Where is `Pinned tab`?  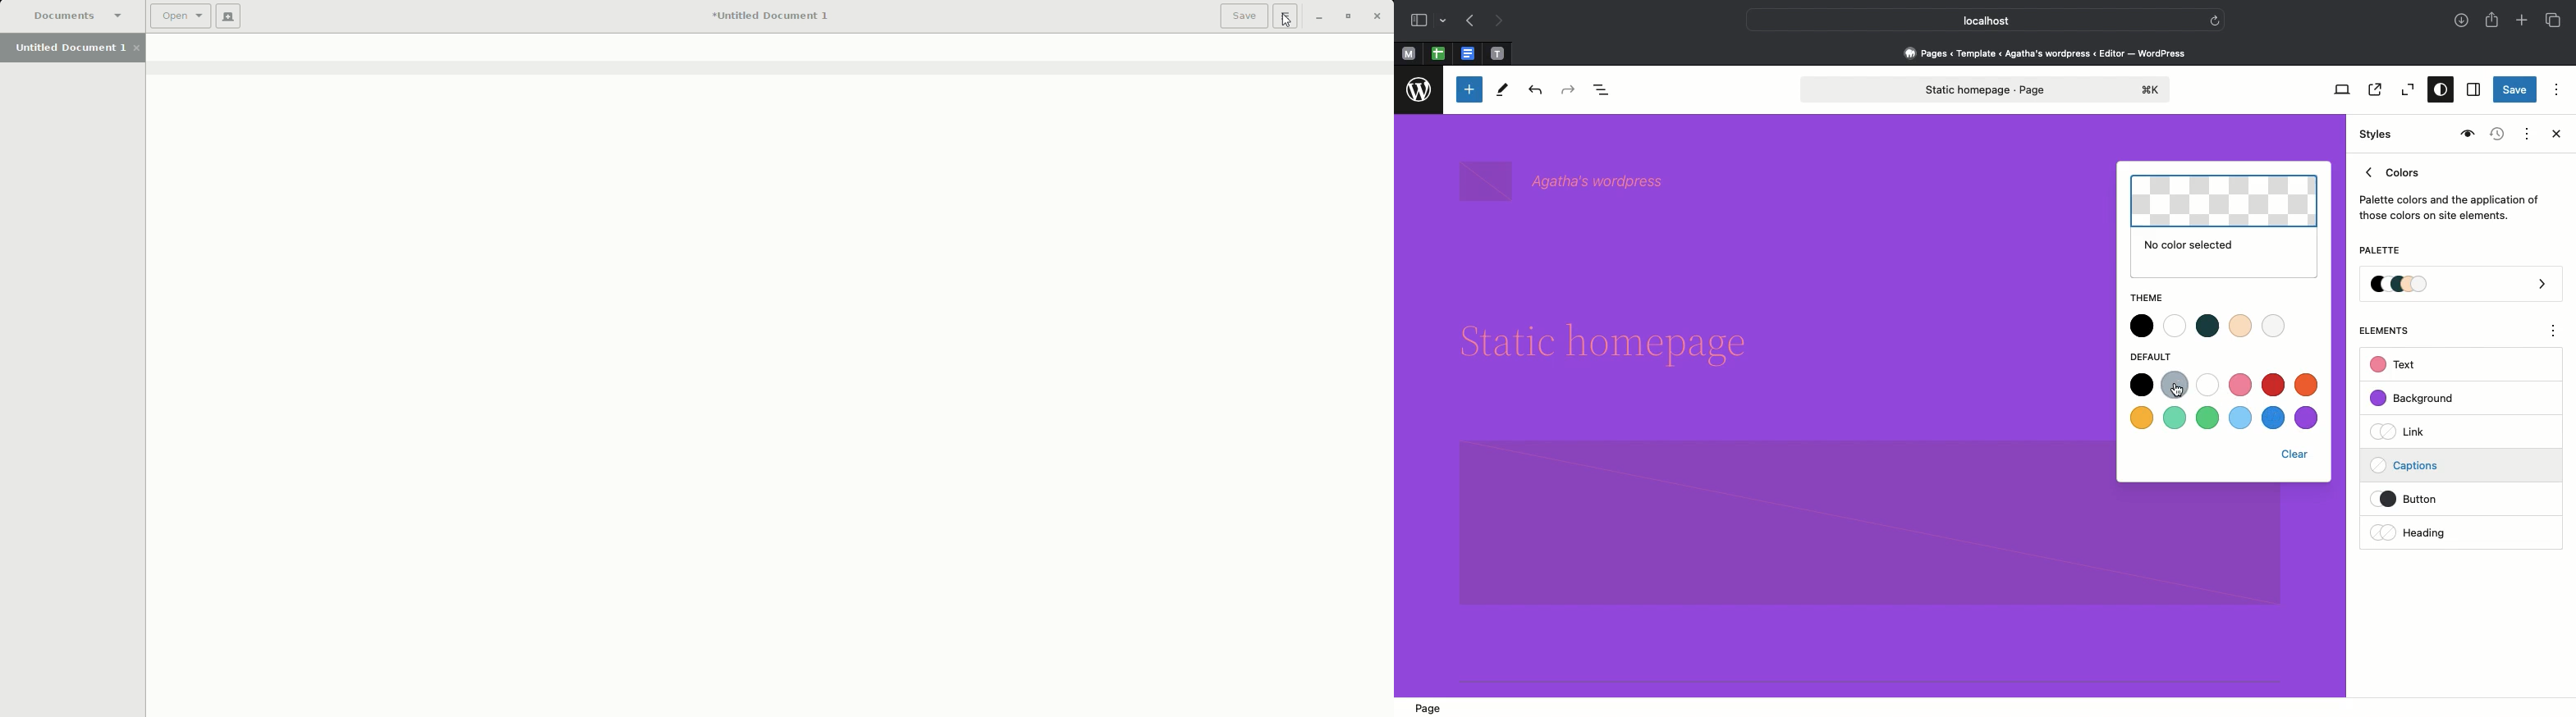
Pinned tab is located at coordinates (1469, 54).